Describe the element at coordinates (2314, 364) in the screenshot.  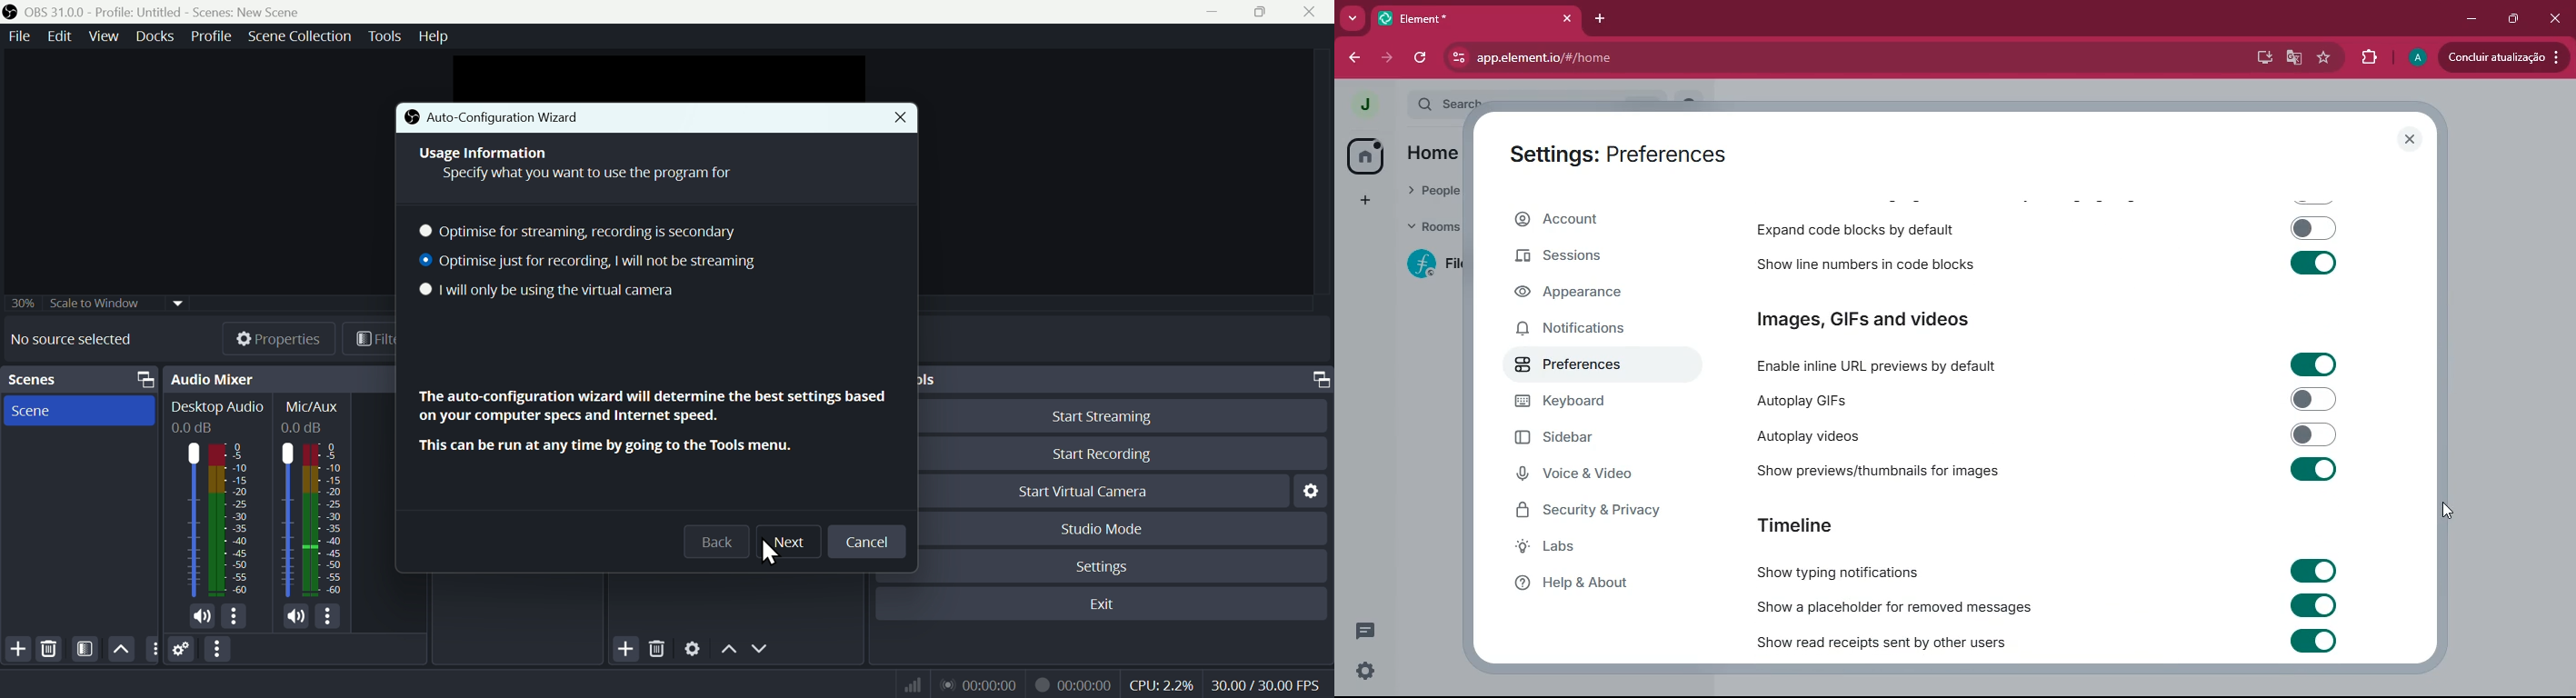
I see `toggle on/off` at that location.